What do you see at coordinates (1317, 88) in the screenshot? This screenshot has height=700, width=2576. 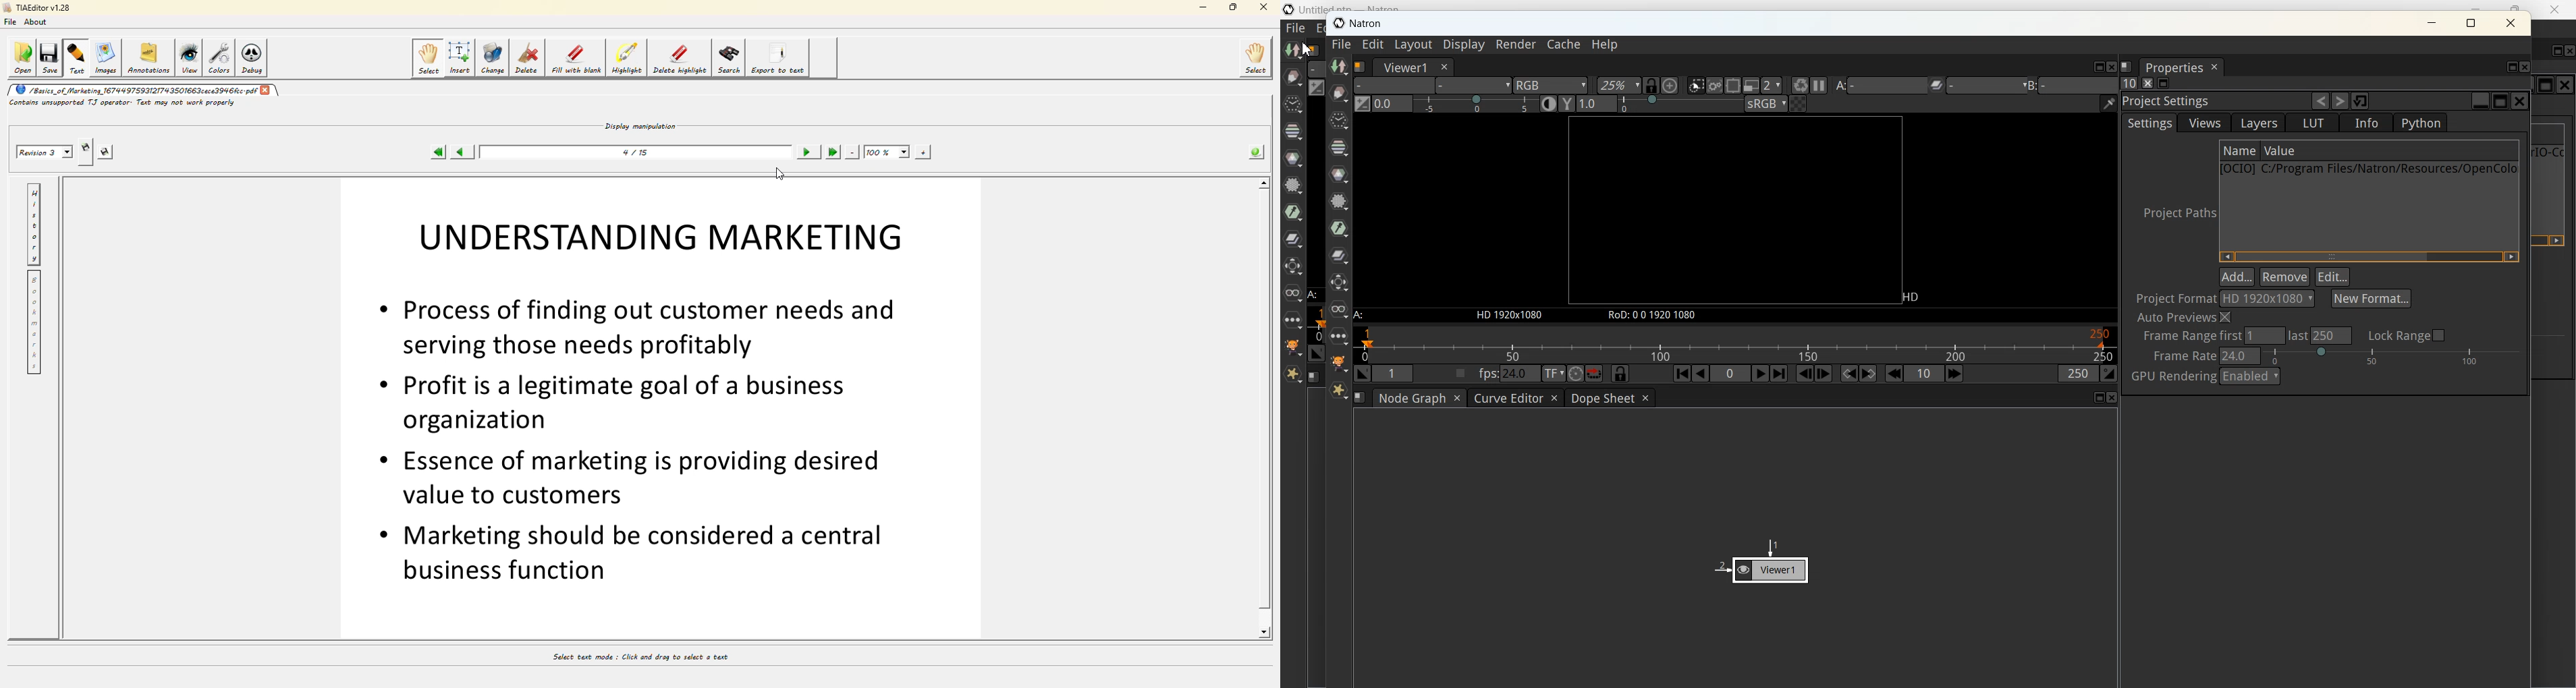 I see `Change Histogram` at bounding box center [1317, 88].